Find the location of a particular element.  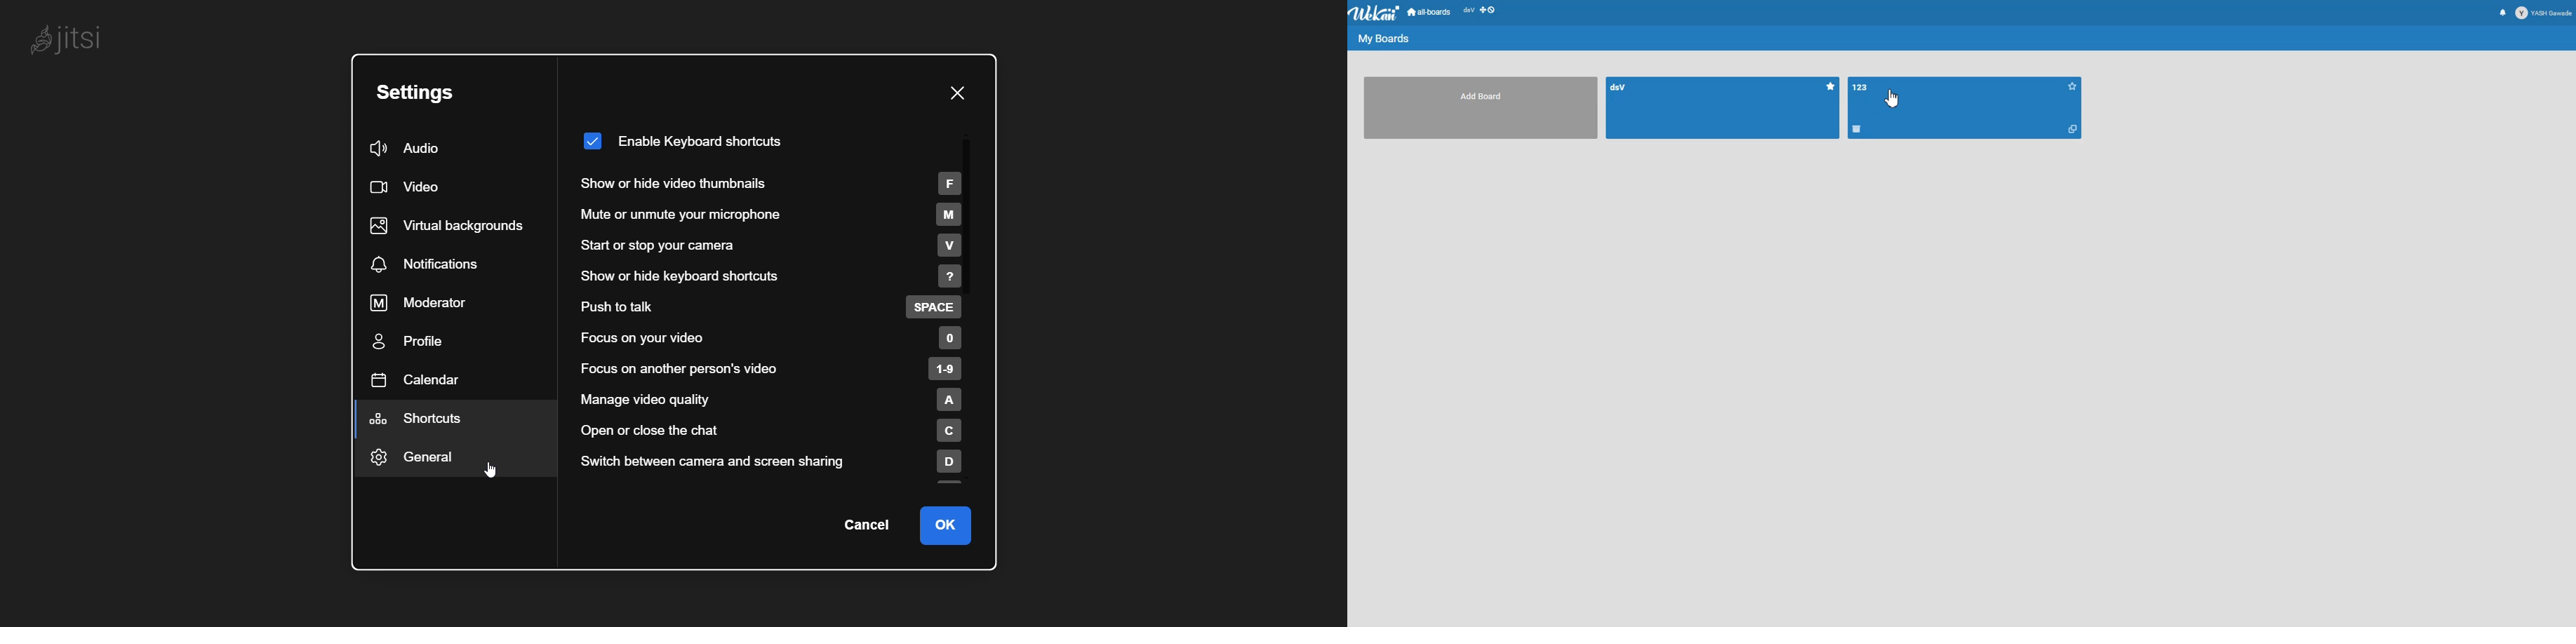

show/hide video thumbnails is located at coordinates (774, 180).